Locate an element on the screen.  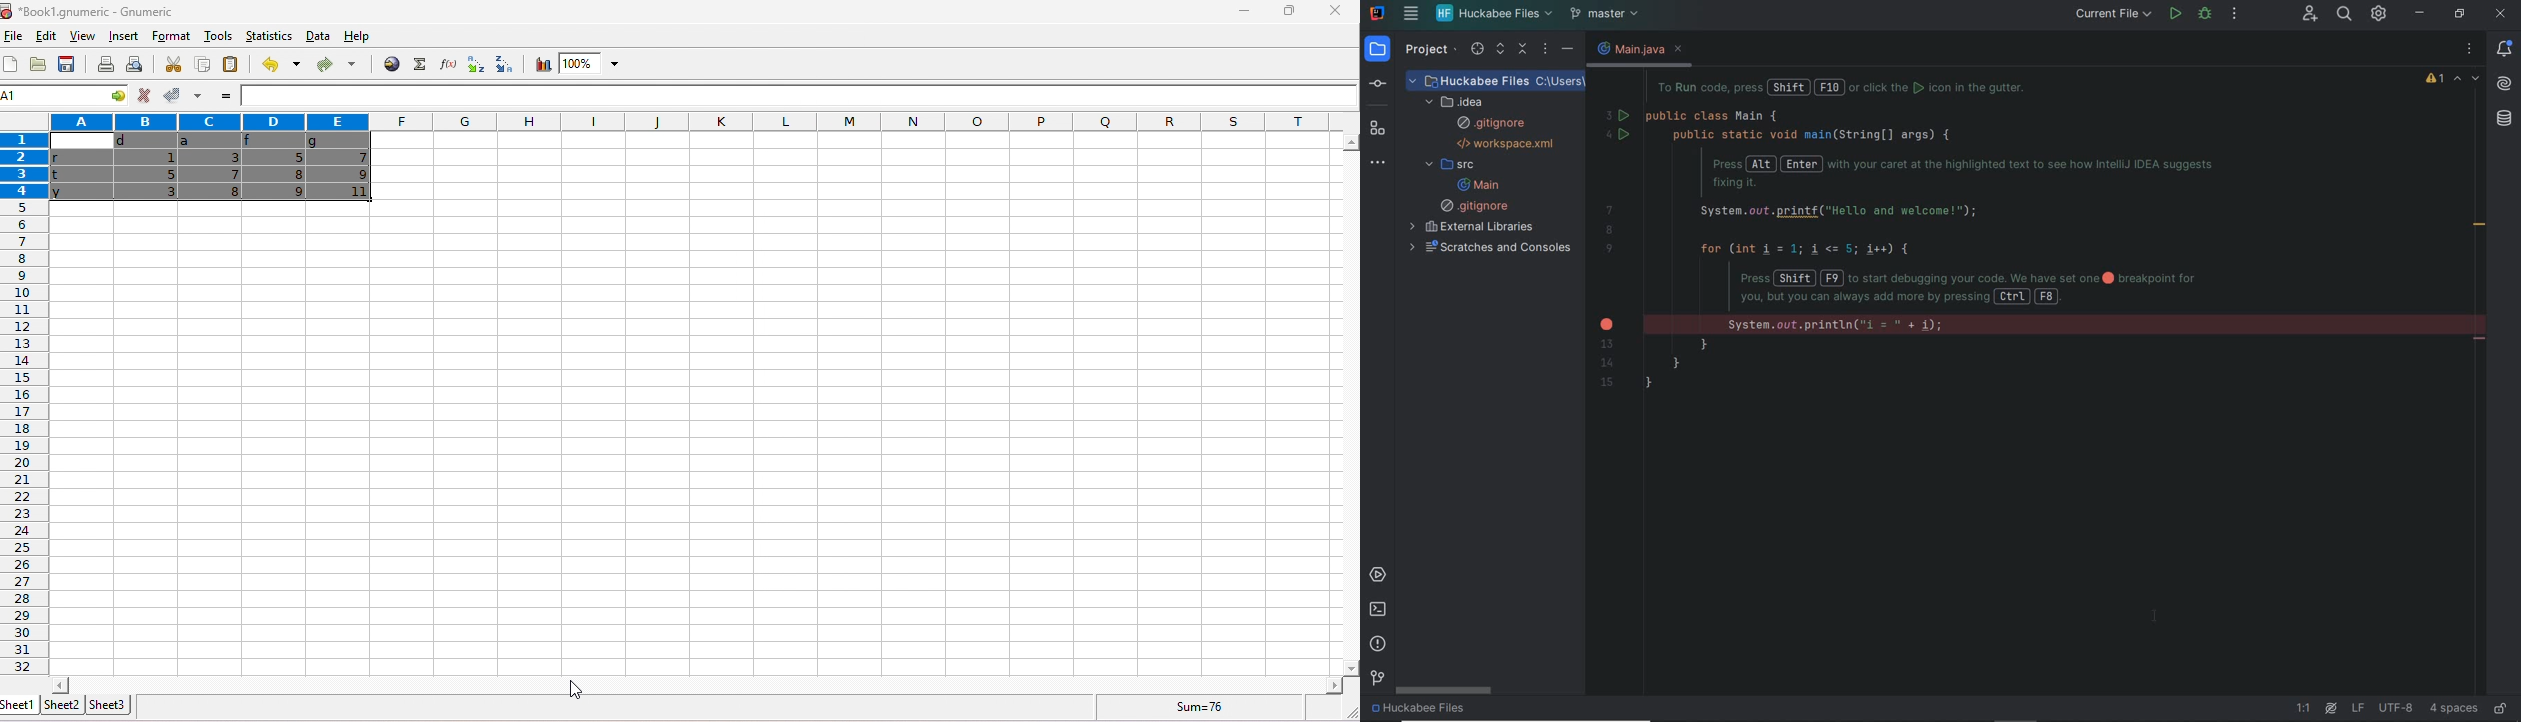
copy is located at coordinates (201, 64).